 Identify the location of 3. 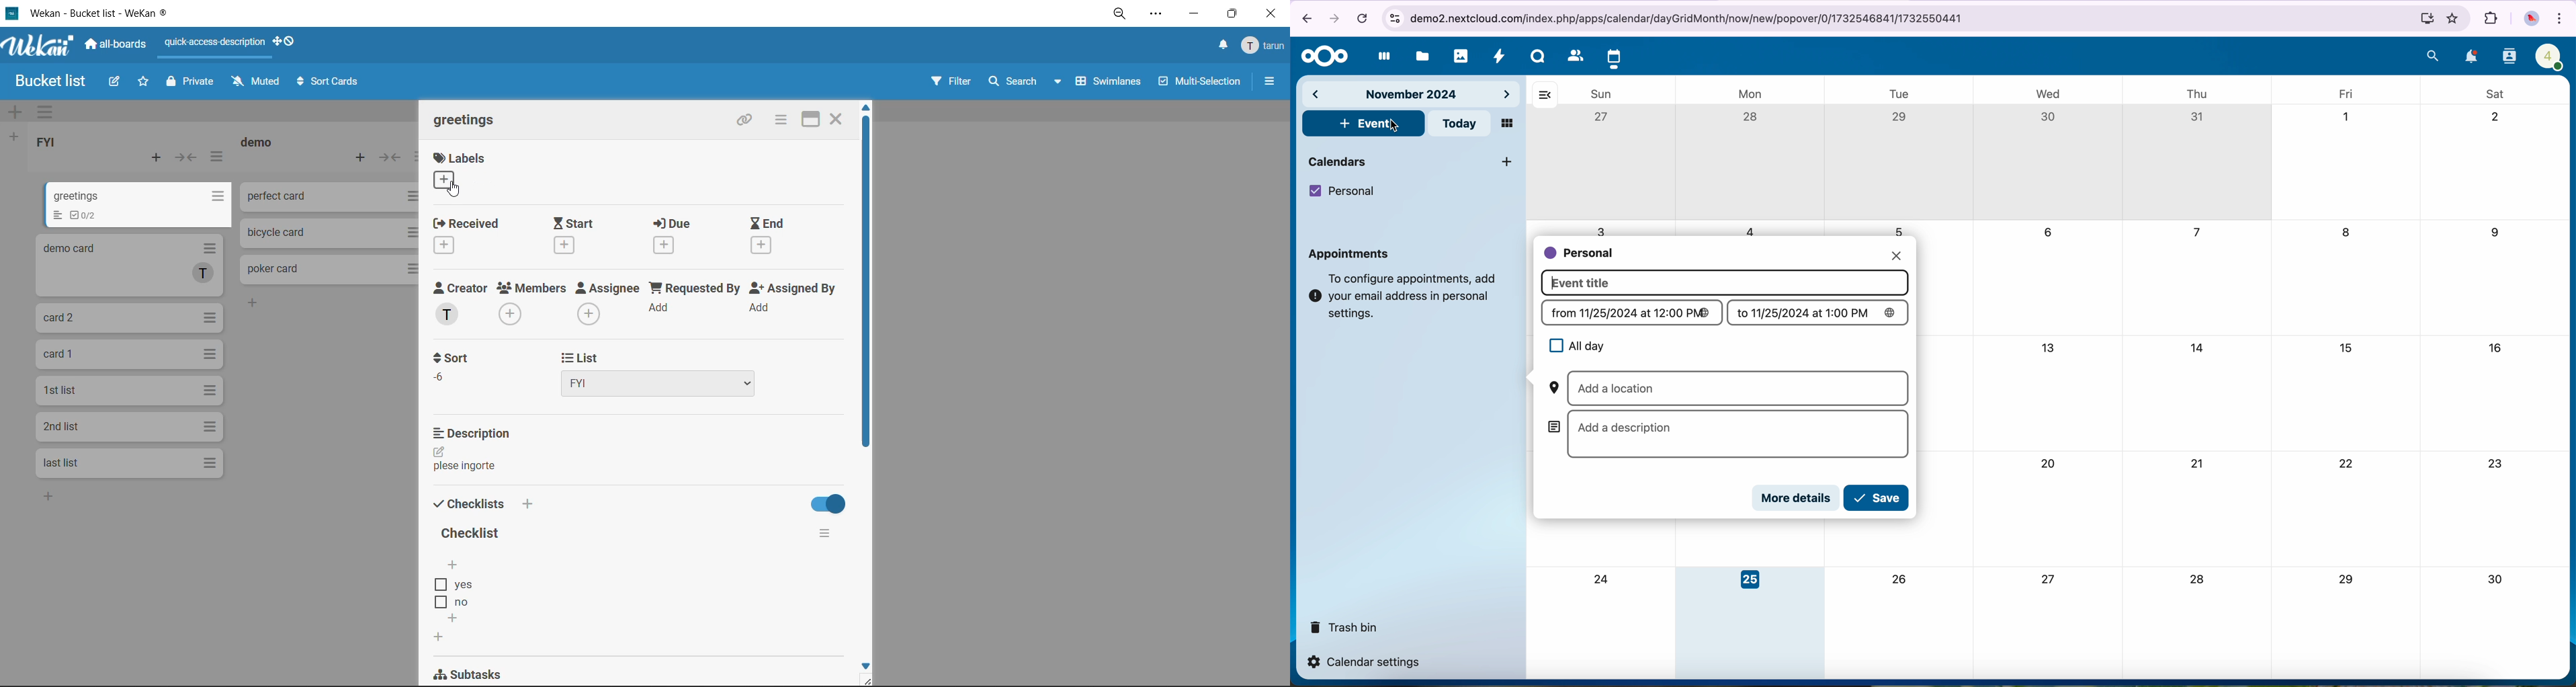
(1603, 228).